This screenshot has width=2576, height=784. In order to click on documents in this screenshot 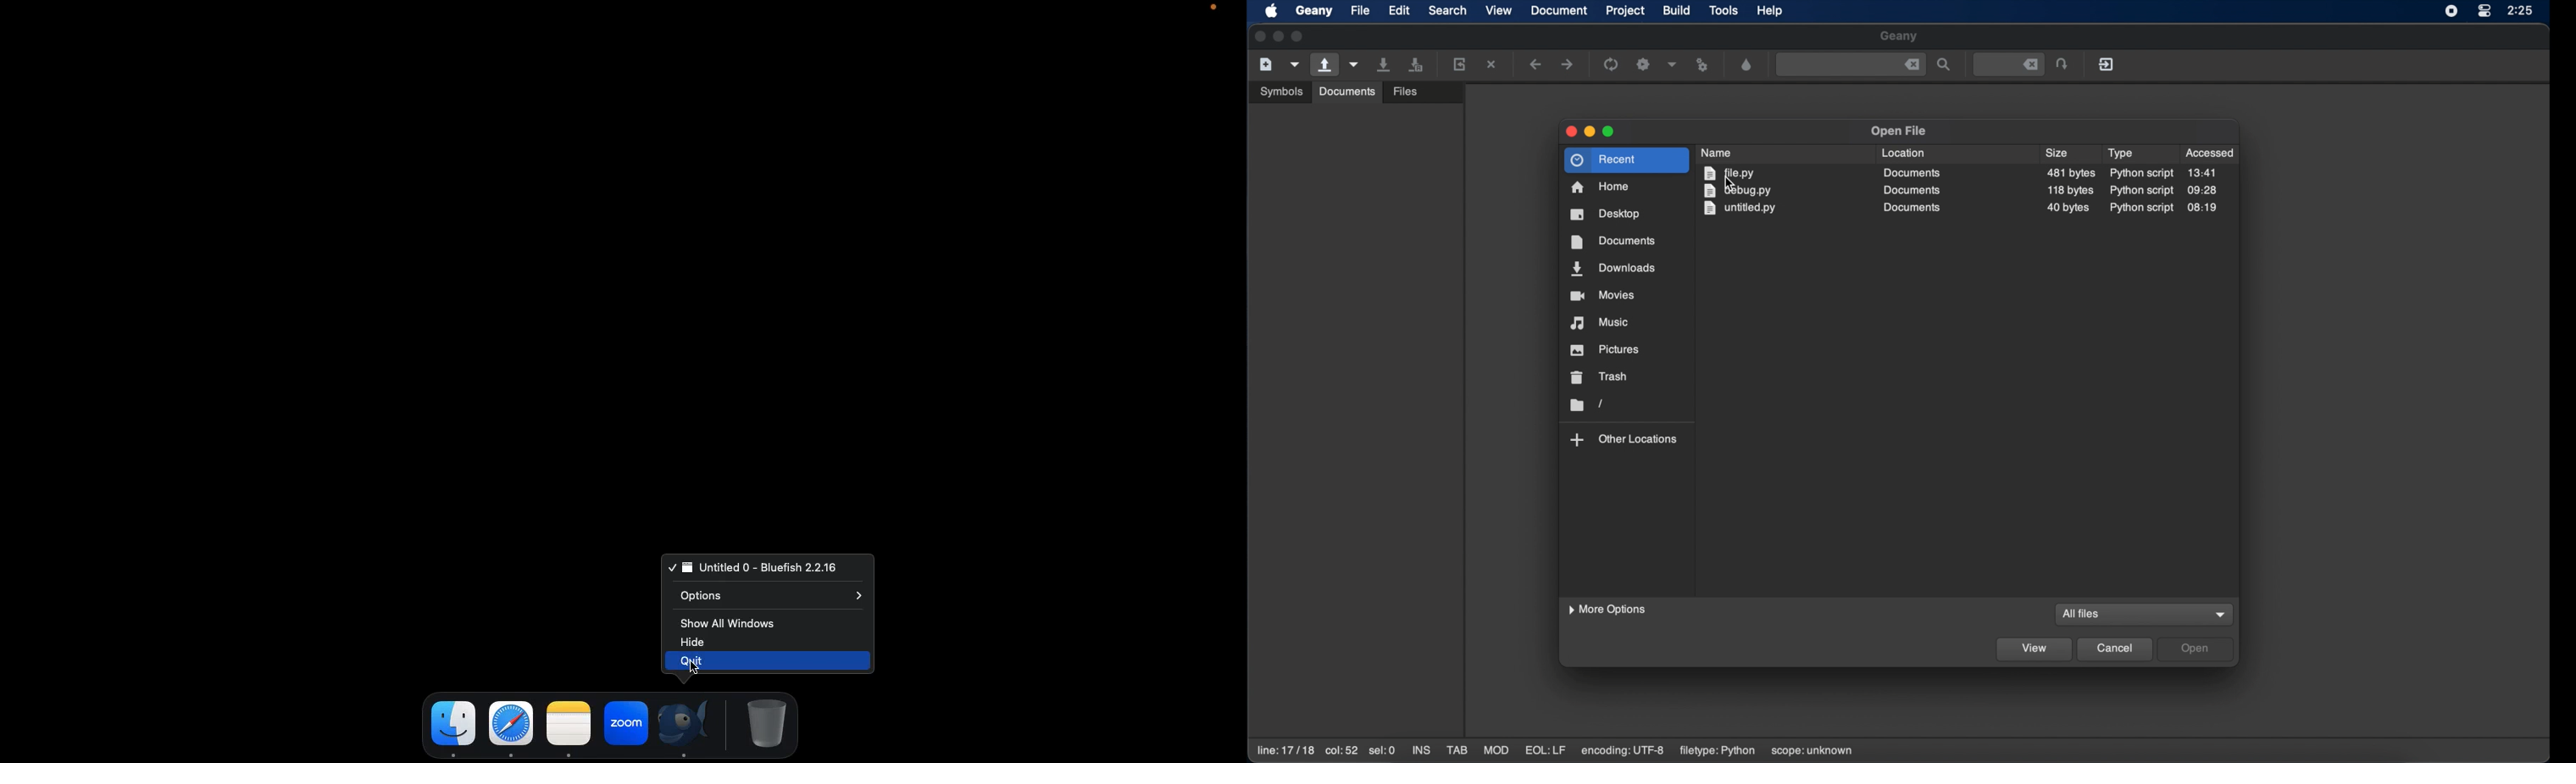, I will do `click(1614, 242)`.